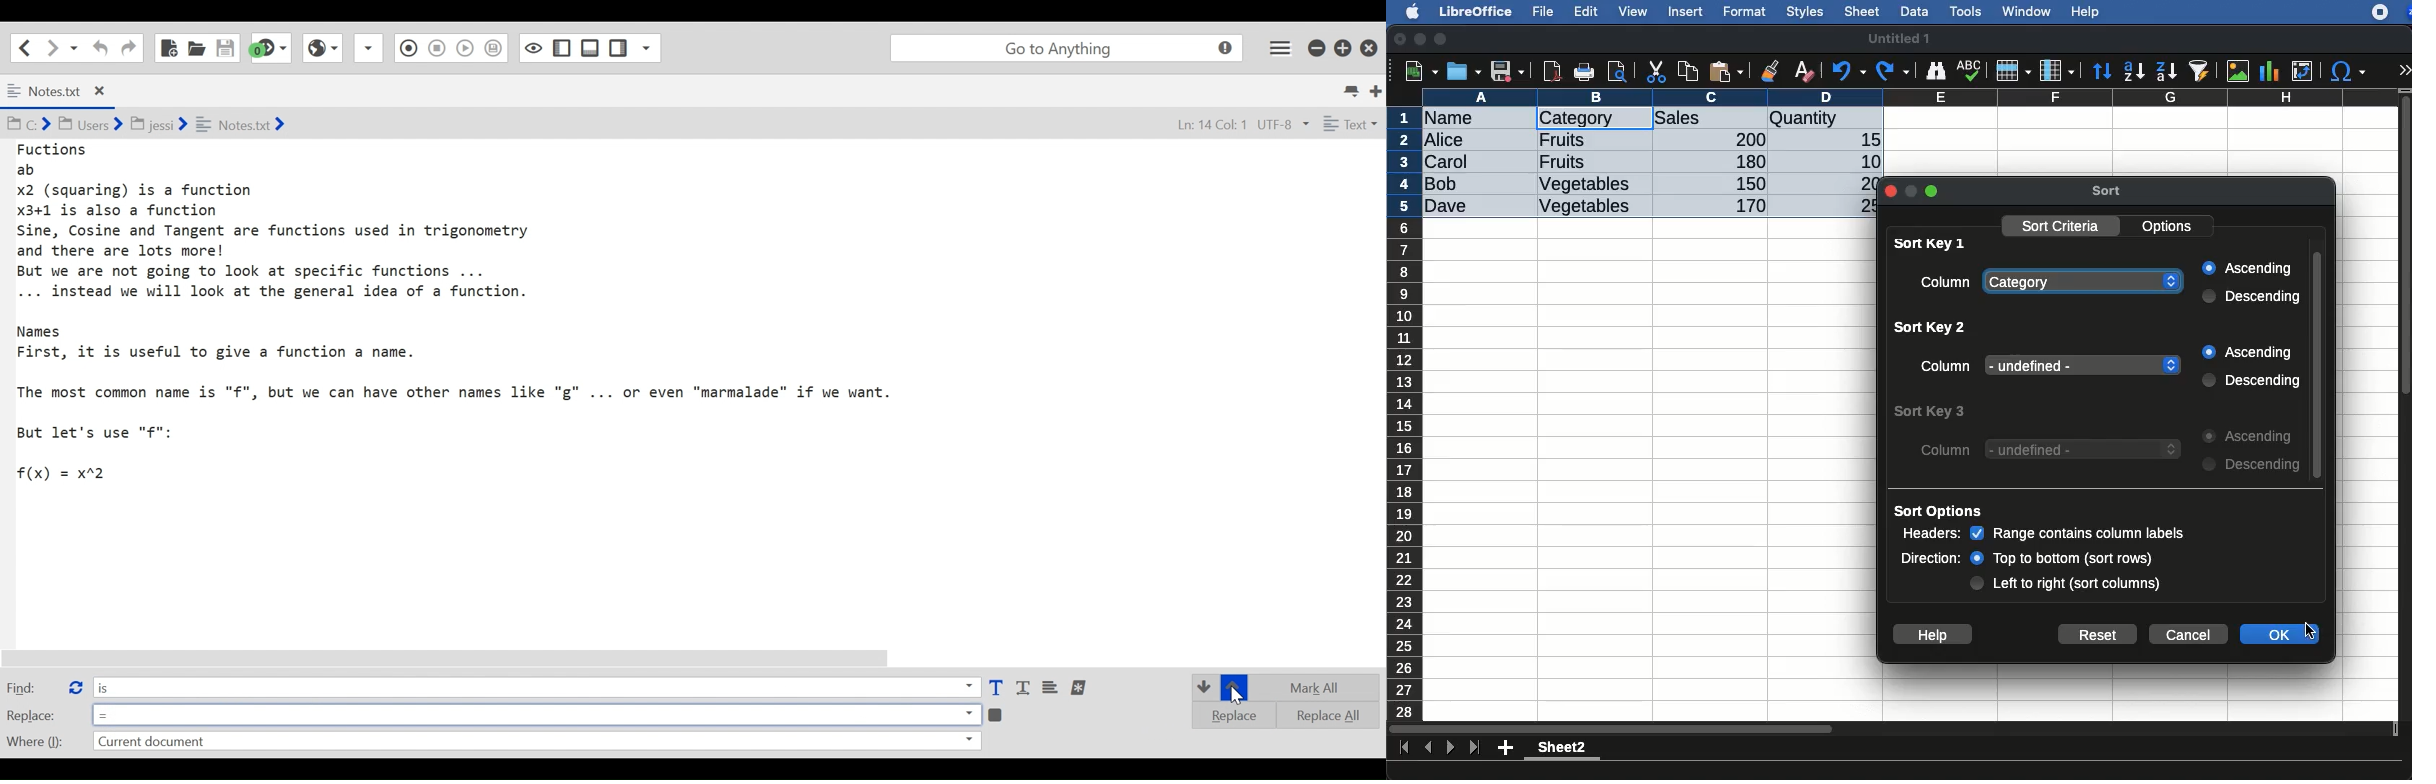 Image resolution: width=2436 pixels, height=784 pixels. Describe the element at coordinates (1930, 242) in the screenshot. I see `sort key 1` at that location.